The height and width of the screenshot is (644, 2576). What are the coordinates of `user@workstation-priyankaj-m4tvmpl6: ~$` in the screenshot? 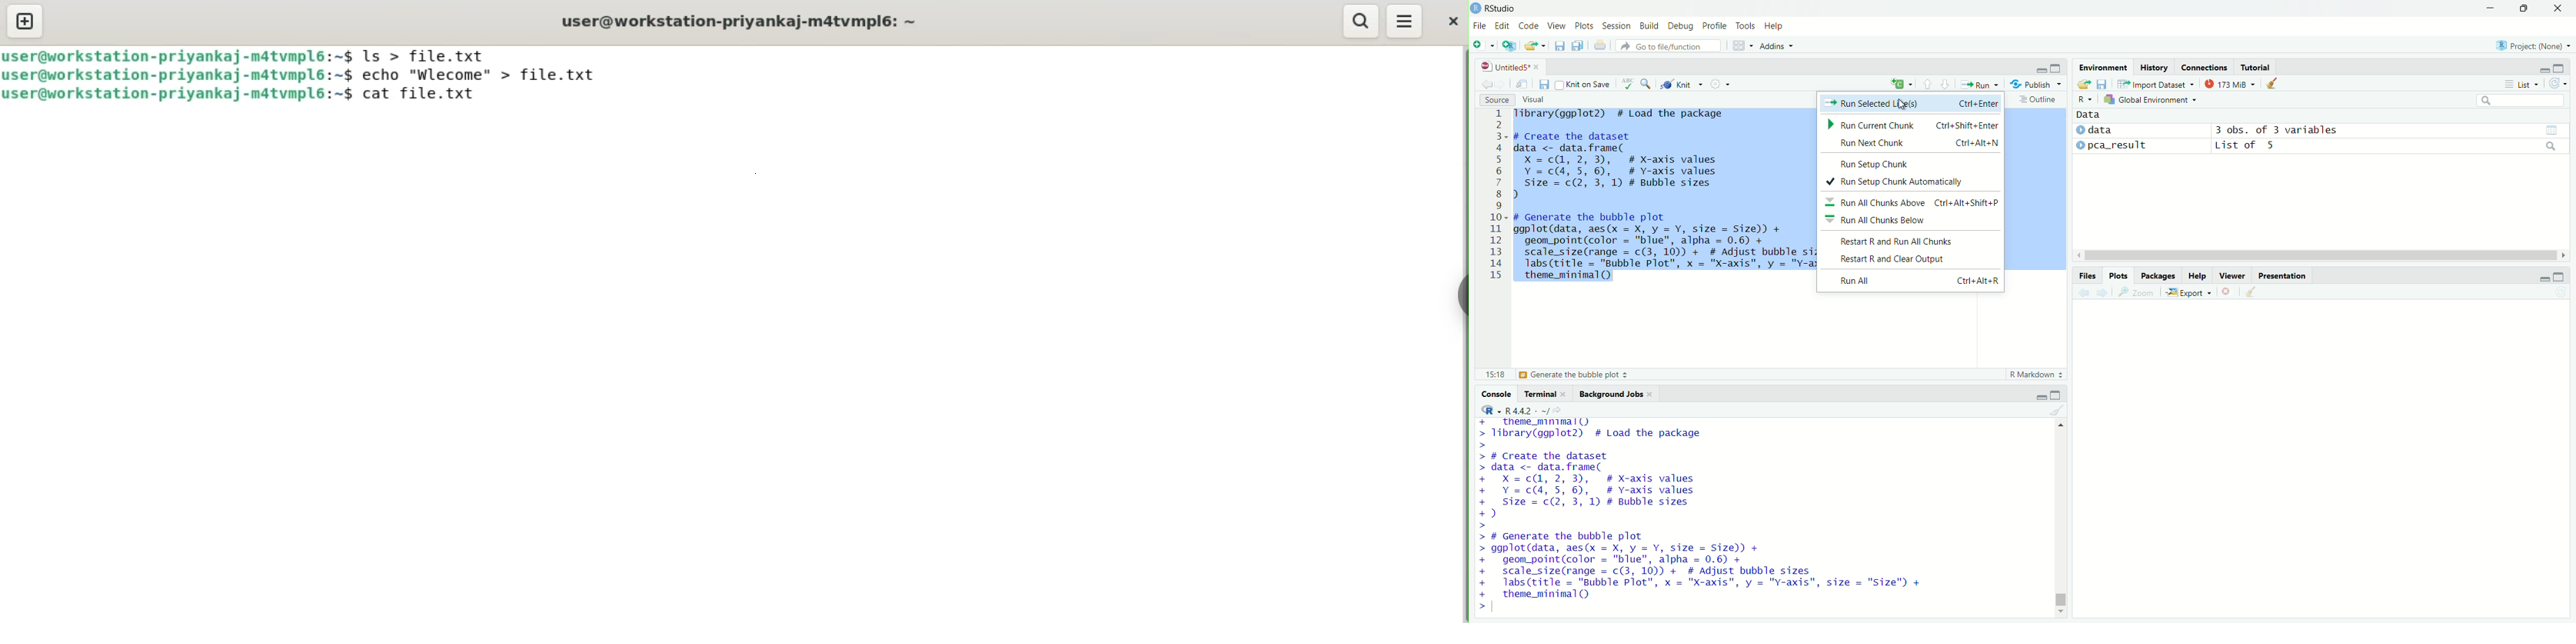 It's located at (176, 97).